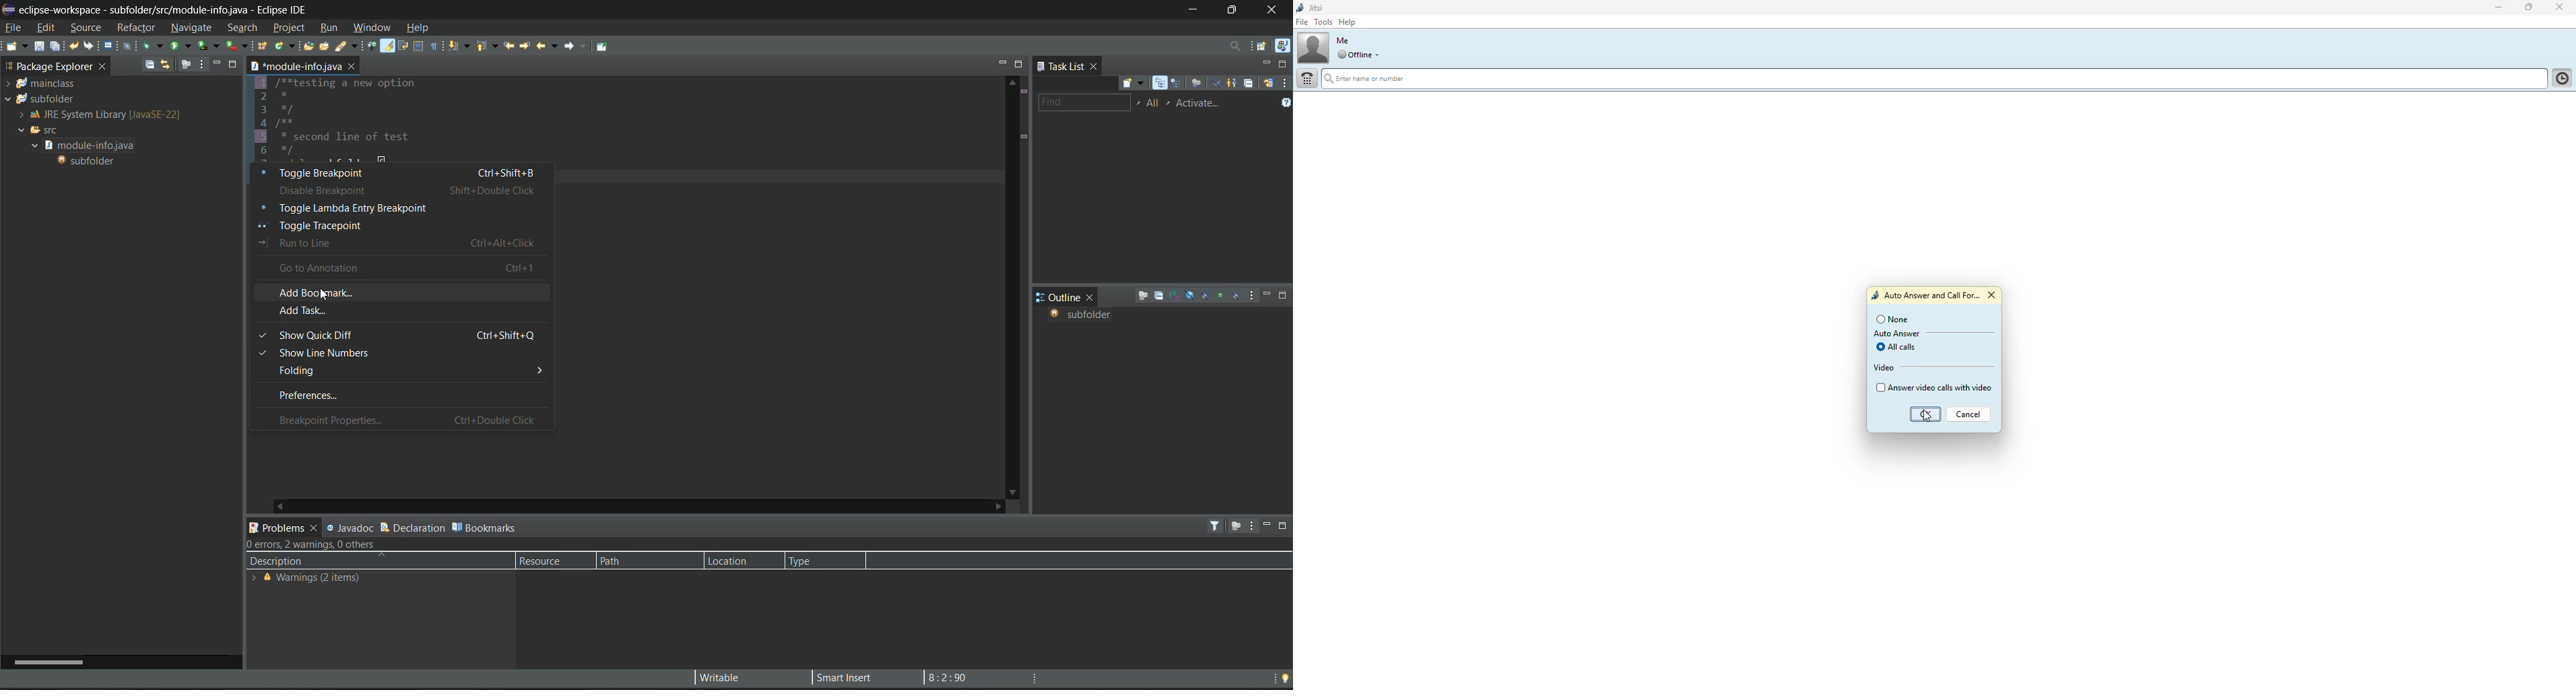 The image size is (2576, 700). What do you see at coordinates (1308, 79) in the screenshot?
I see `dial pad` at bounding box center [1308, 79].